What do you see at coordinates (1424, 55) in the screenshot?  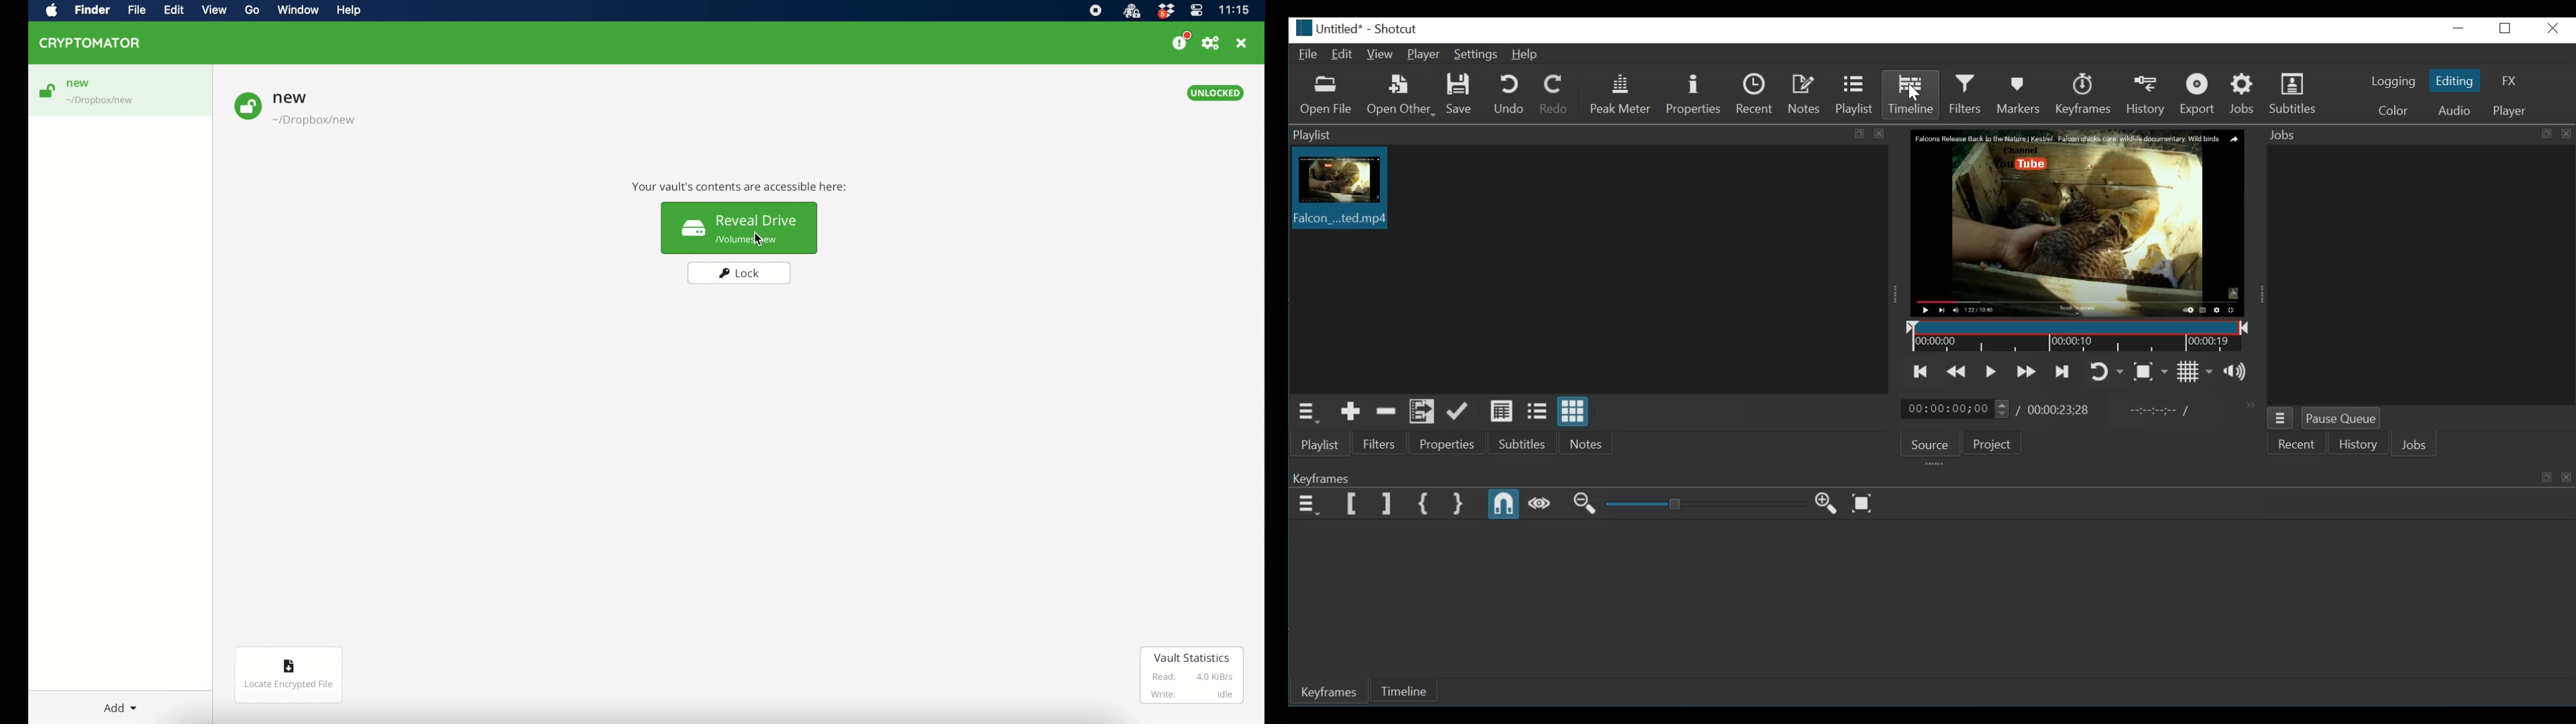 I see `Player` at bounding box center [1424, 55].